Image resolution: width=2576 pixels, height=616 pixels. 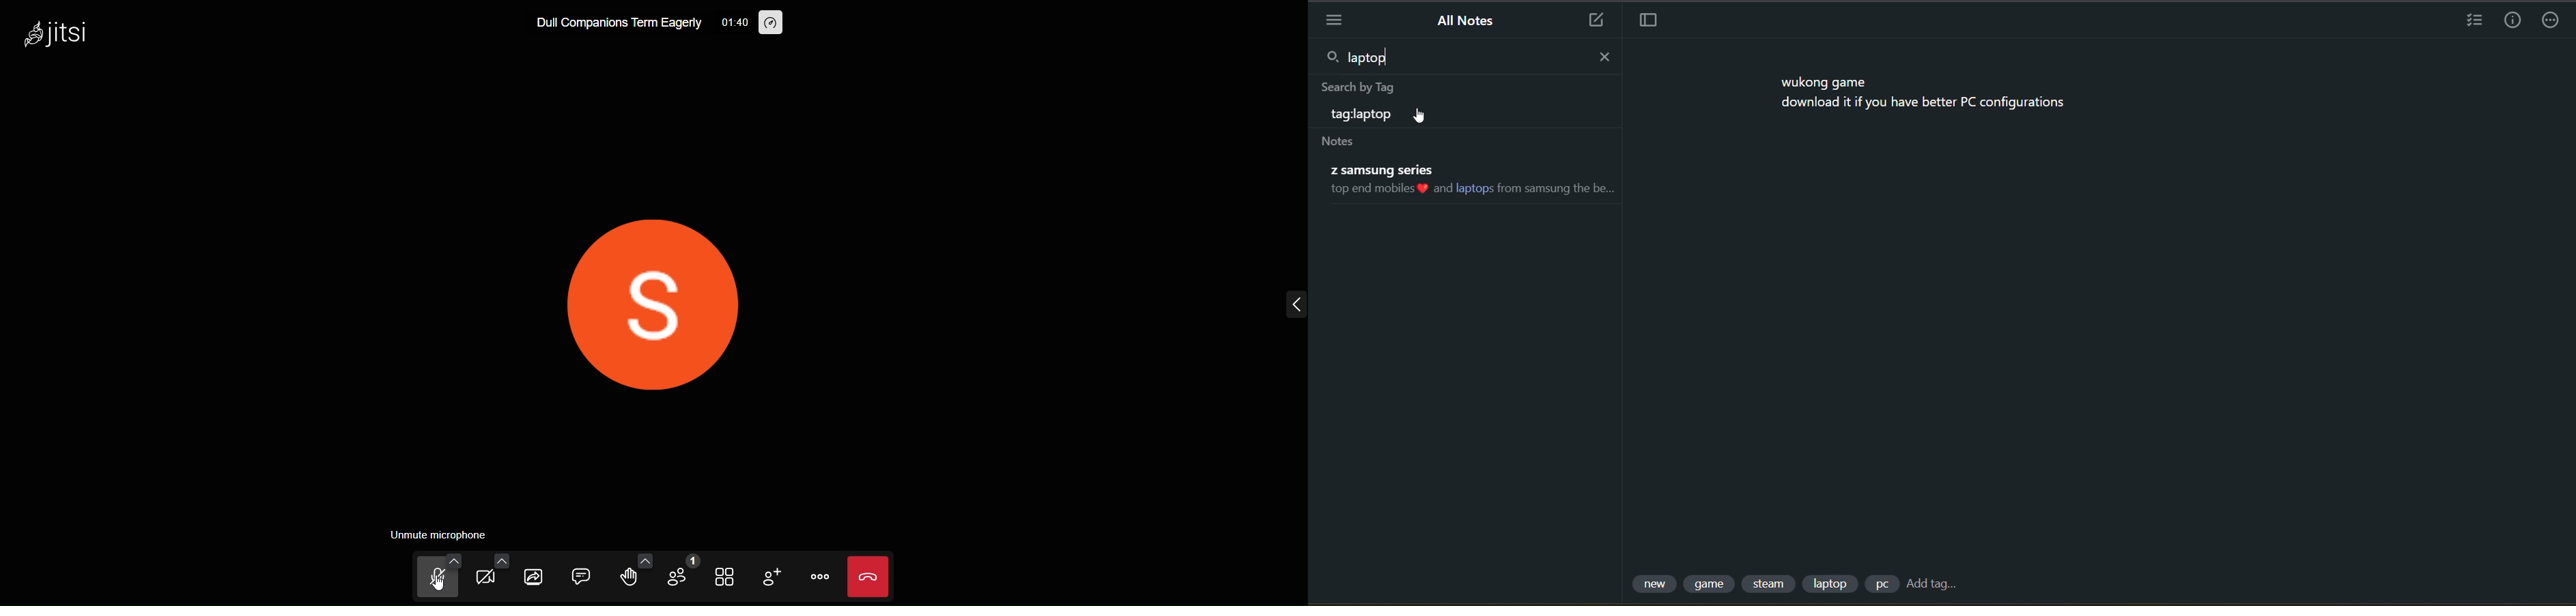 I want to click on matching text from notes, so click(x=1473, y=180).